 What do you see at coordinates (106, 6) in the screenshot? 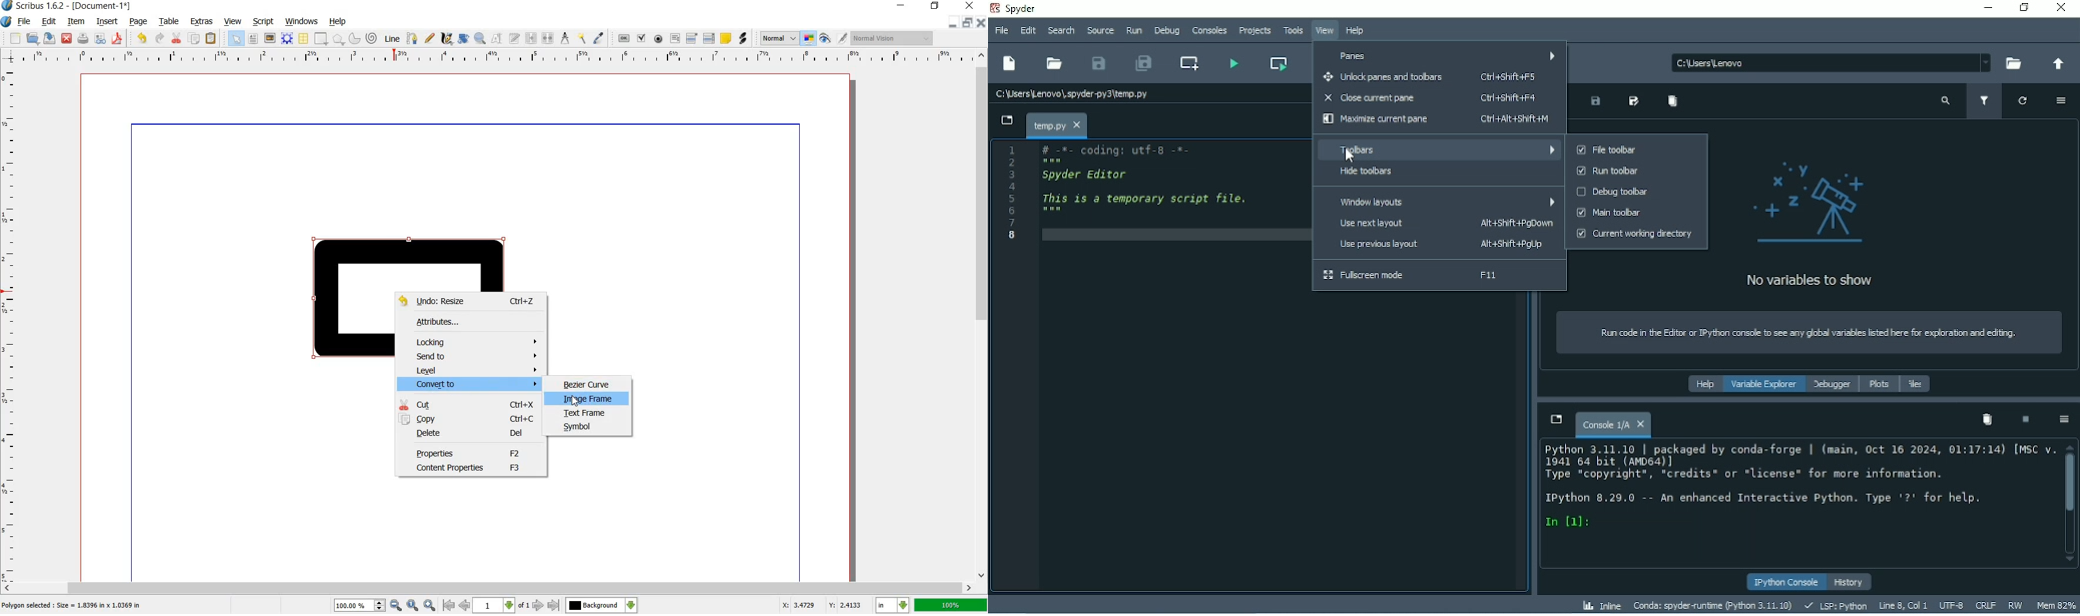
I see `-[Document-1*]` at bounding box center [106, 6].